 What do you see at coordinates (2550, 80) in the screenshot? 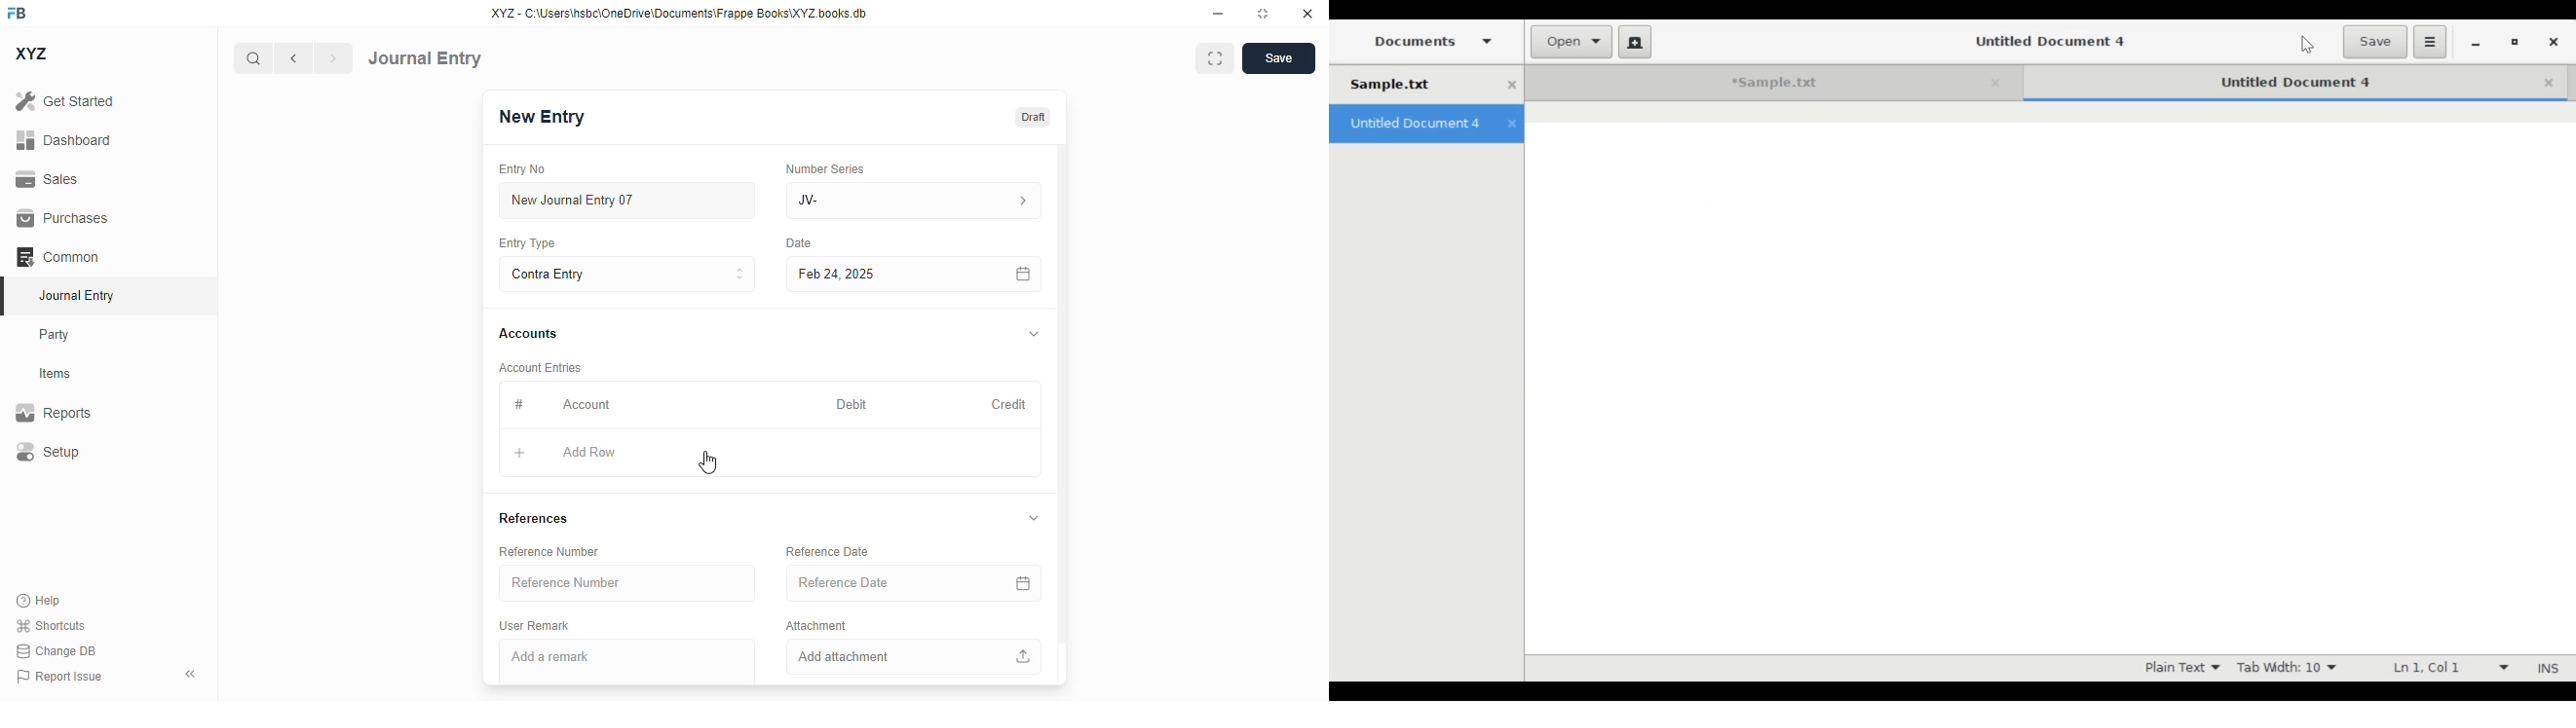
I see `Close` at bounding box center [2550, 80].